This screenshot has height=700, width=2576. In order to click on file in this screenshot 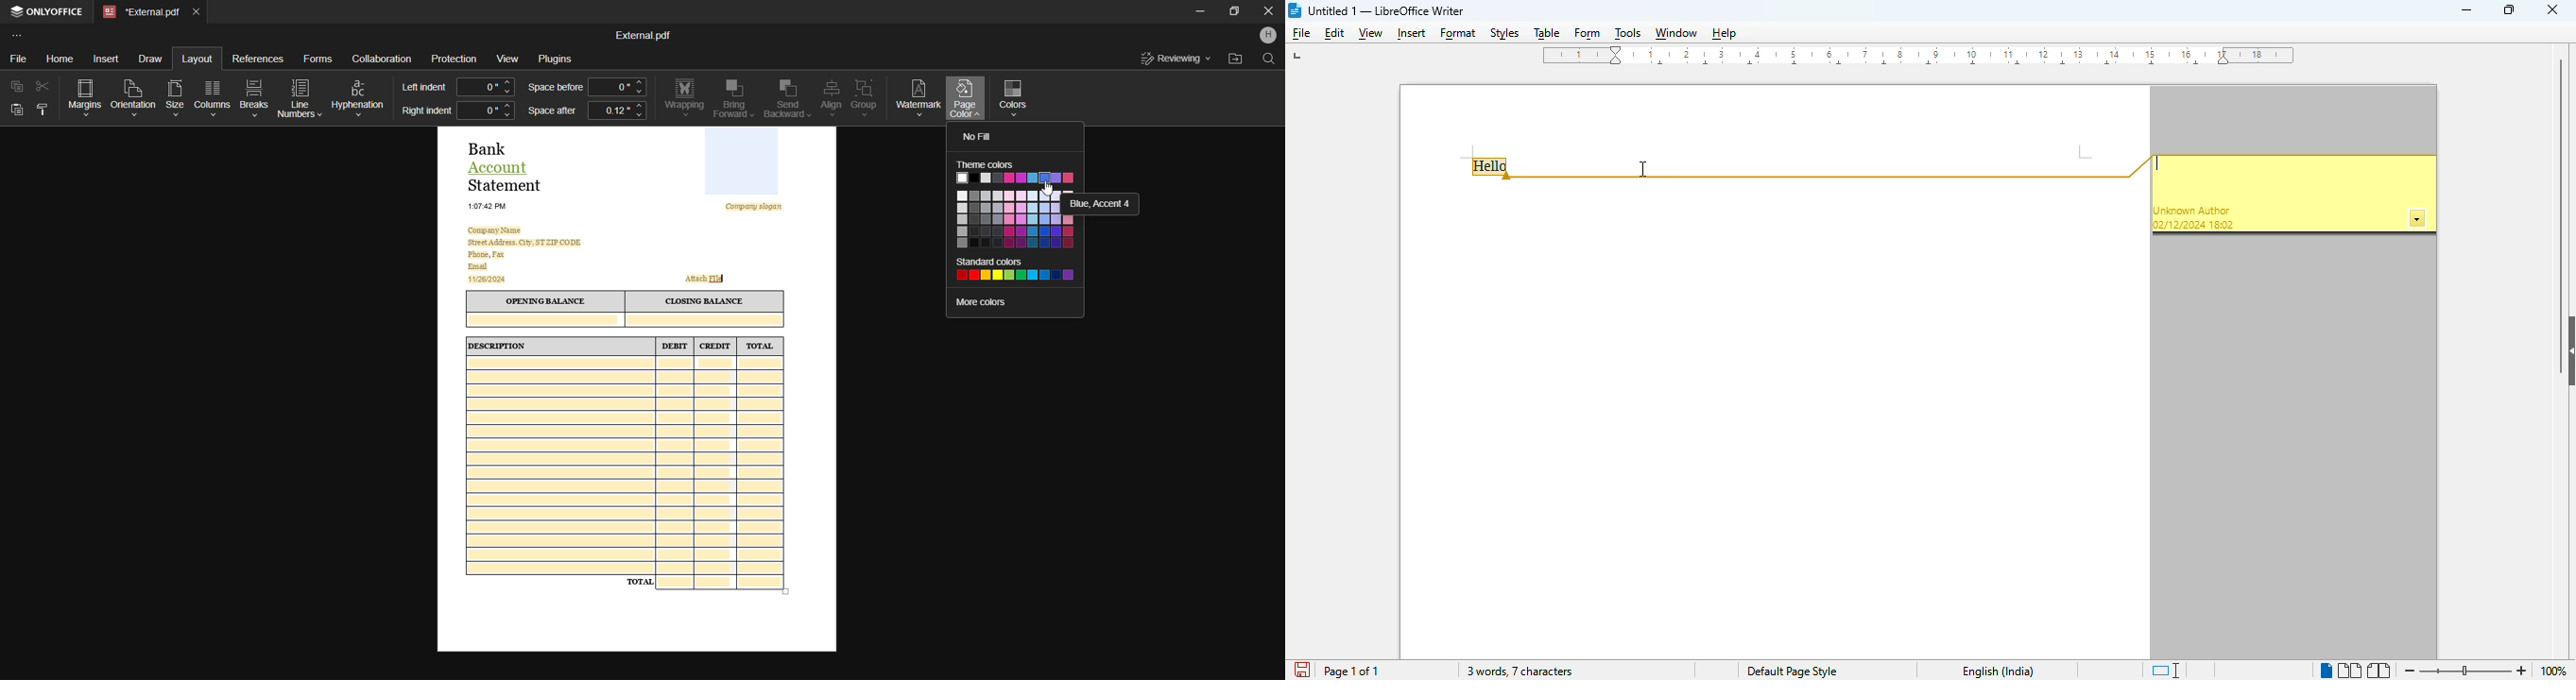, I will do `click(1302, 34)`.